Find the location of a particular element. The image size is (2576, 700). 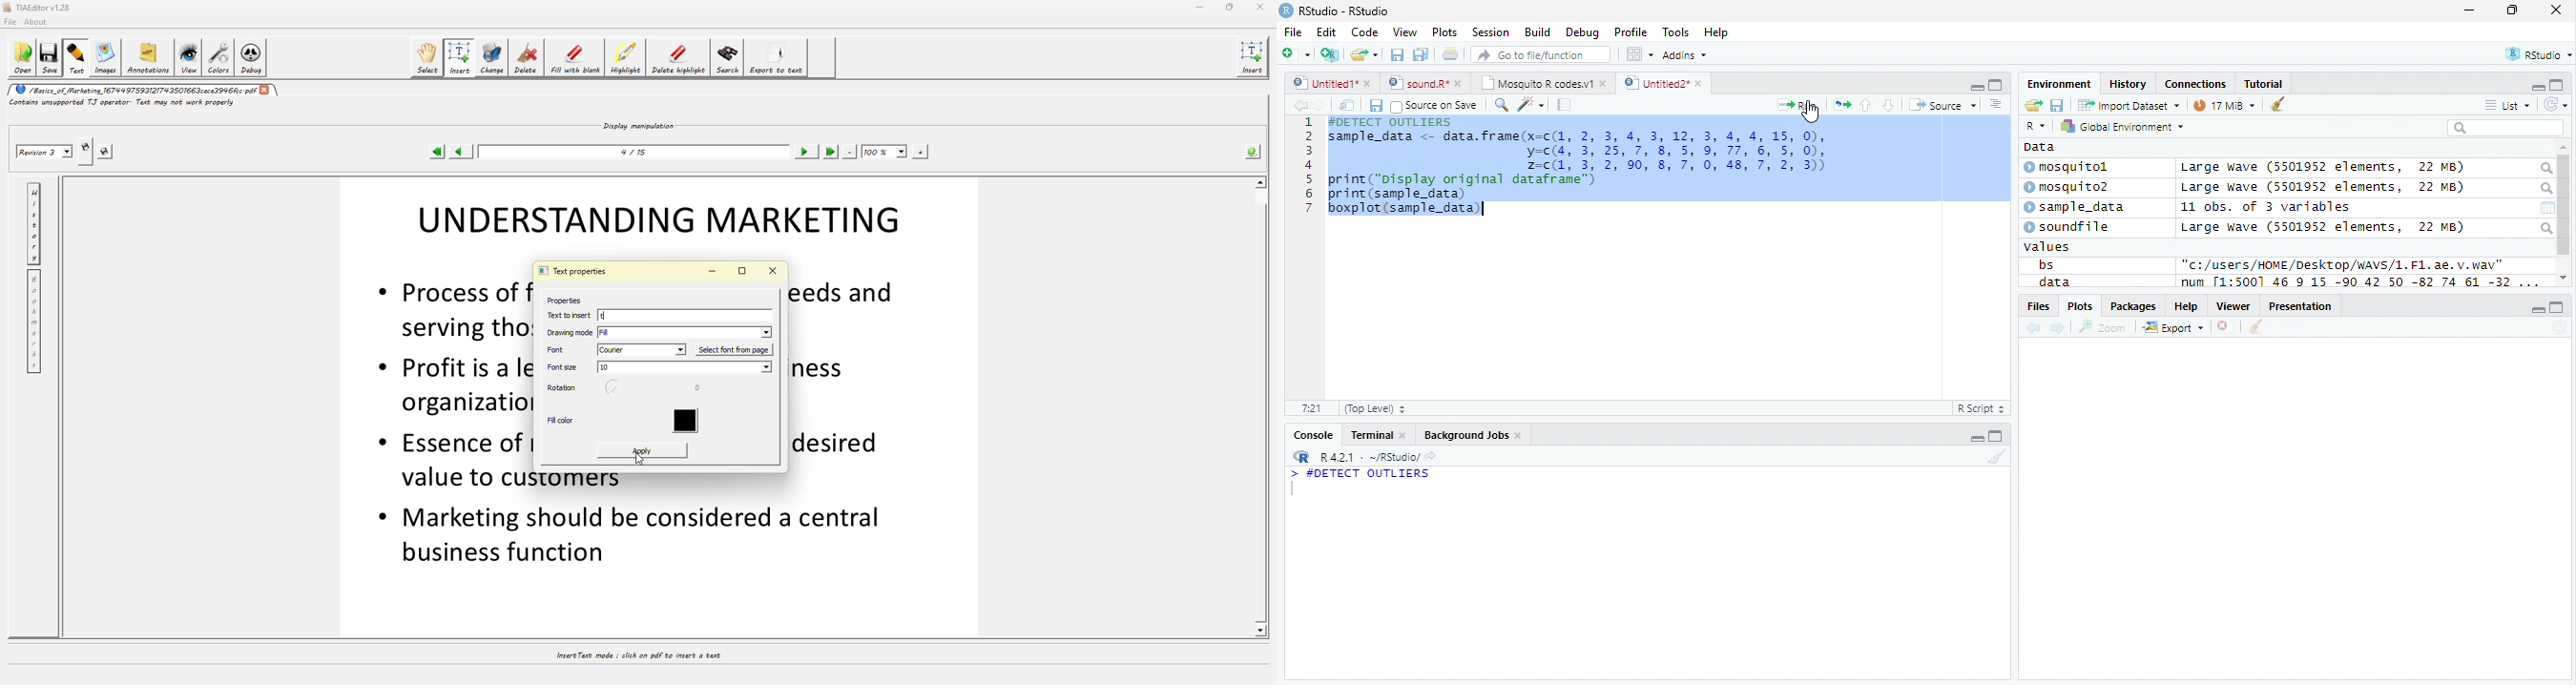

Save the current document is located at coordinates (1397, 54).